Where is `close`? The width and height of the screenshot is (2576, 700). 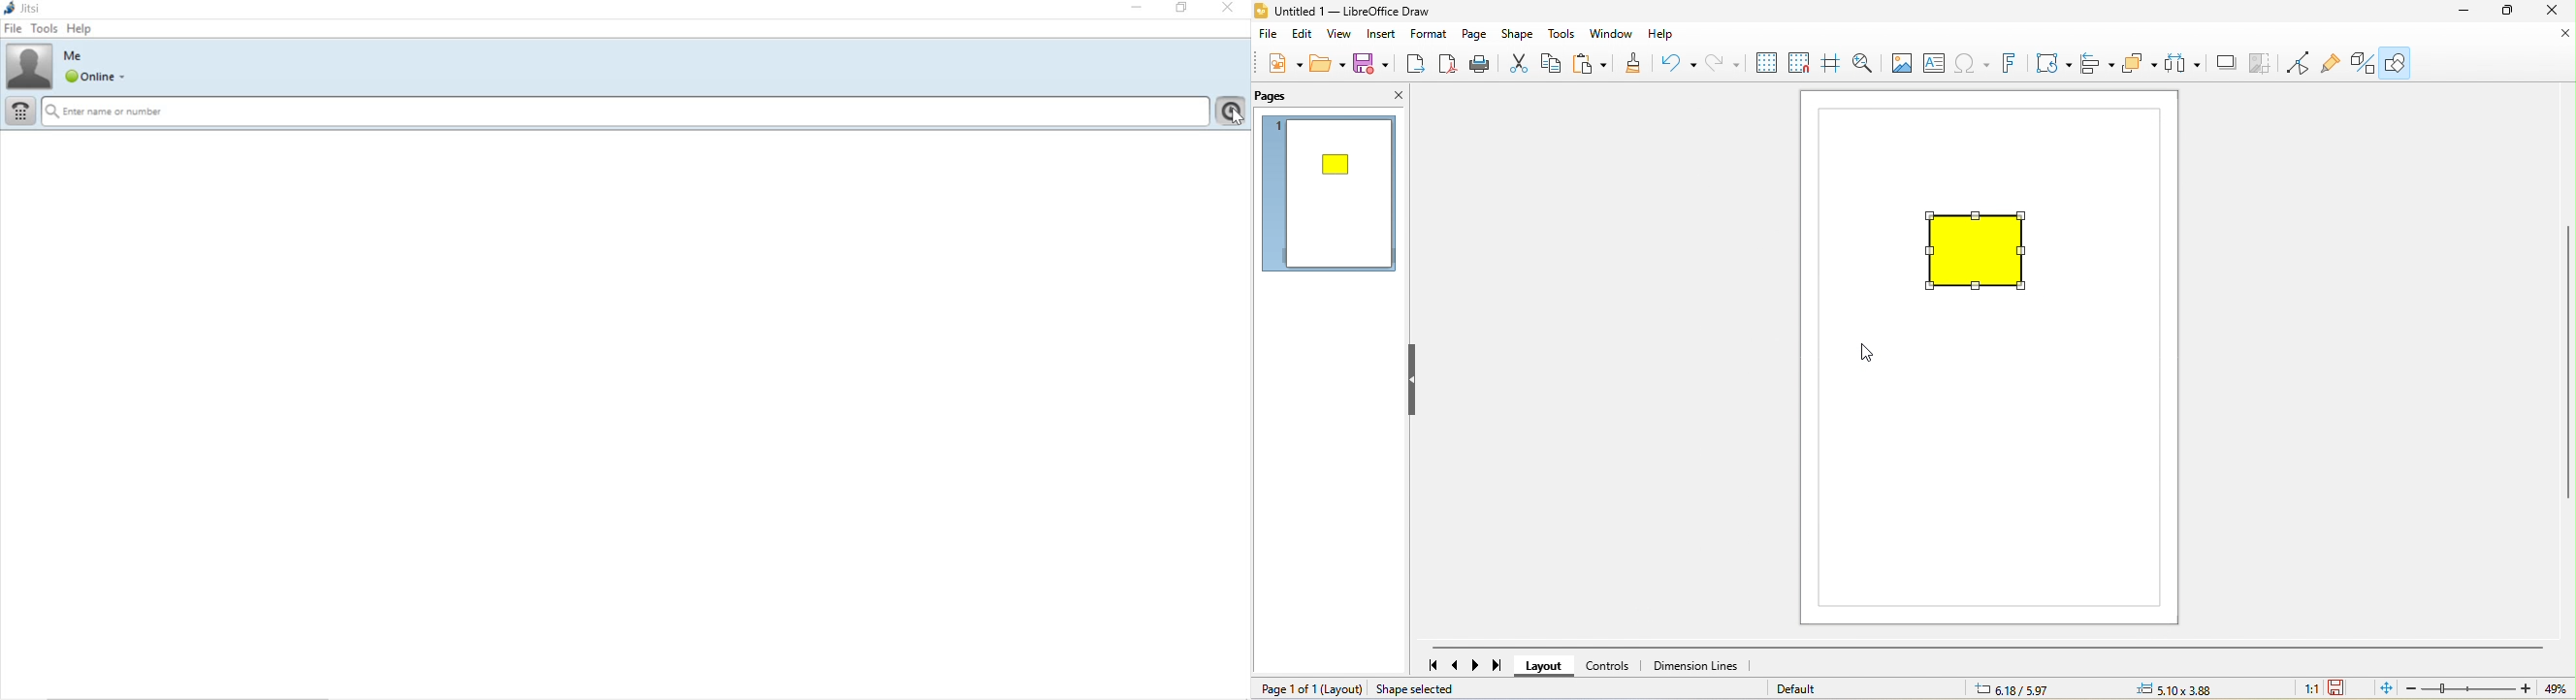
close is located at coordinates (2561, 35).